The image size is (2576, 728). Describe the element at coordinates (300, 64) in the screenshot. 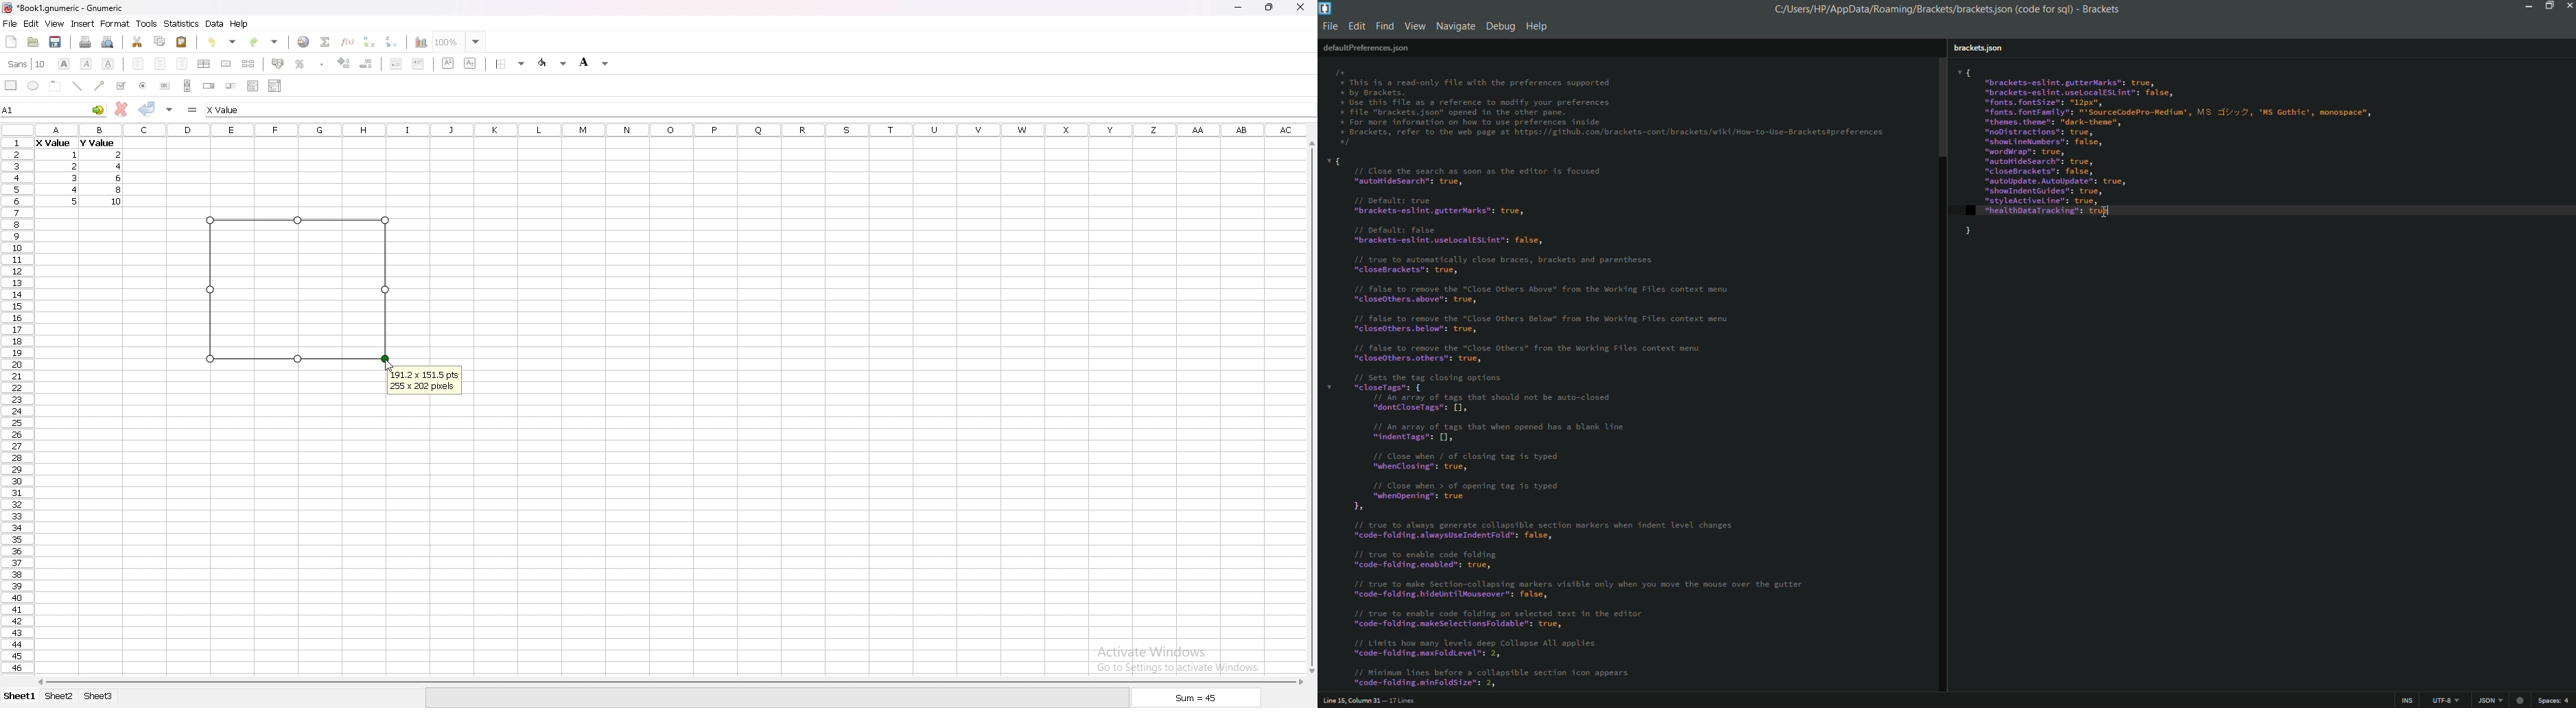

I see `percentage` at that location.